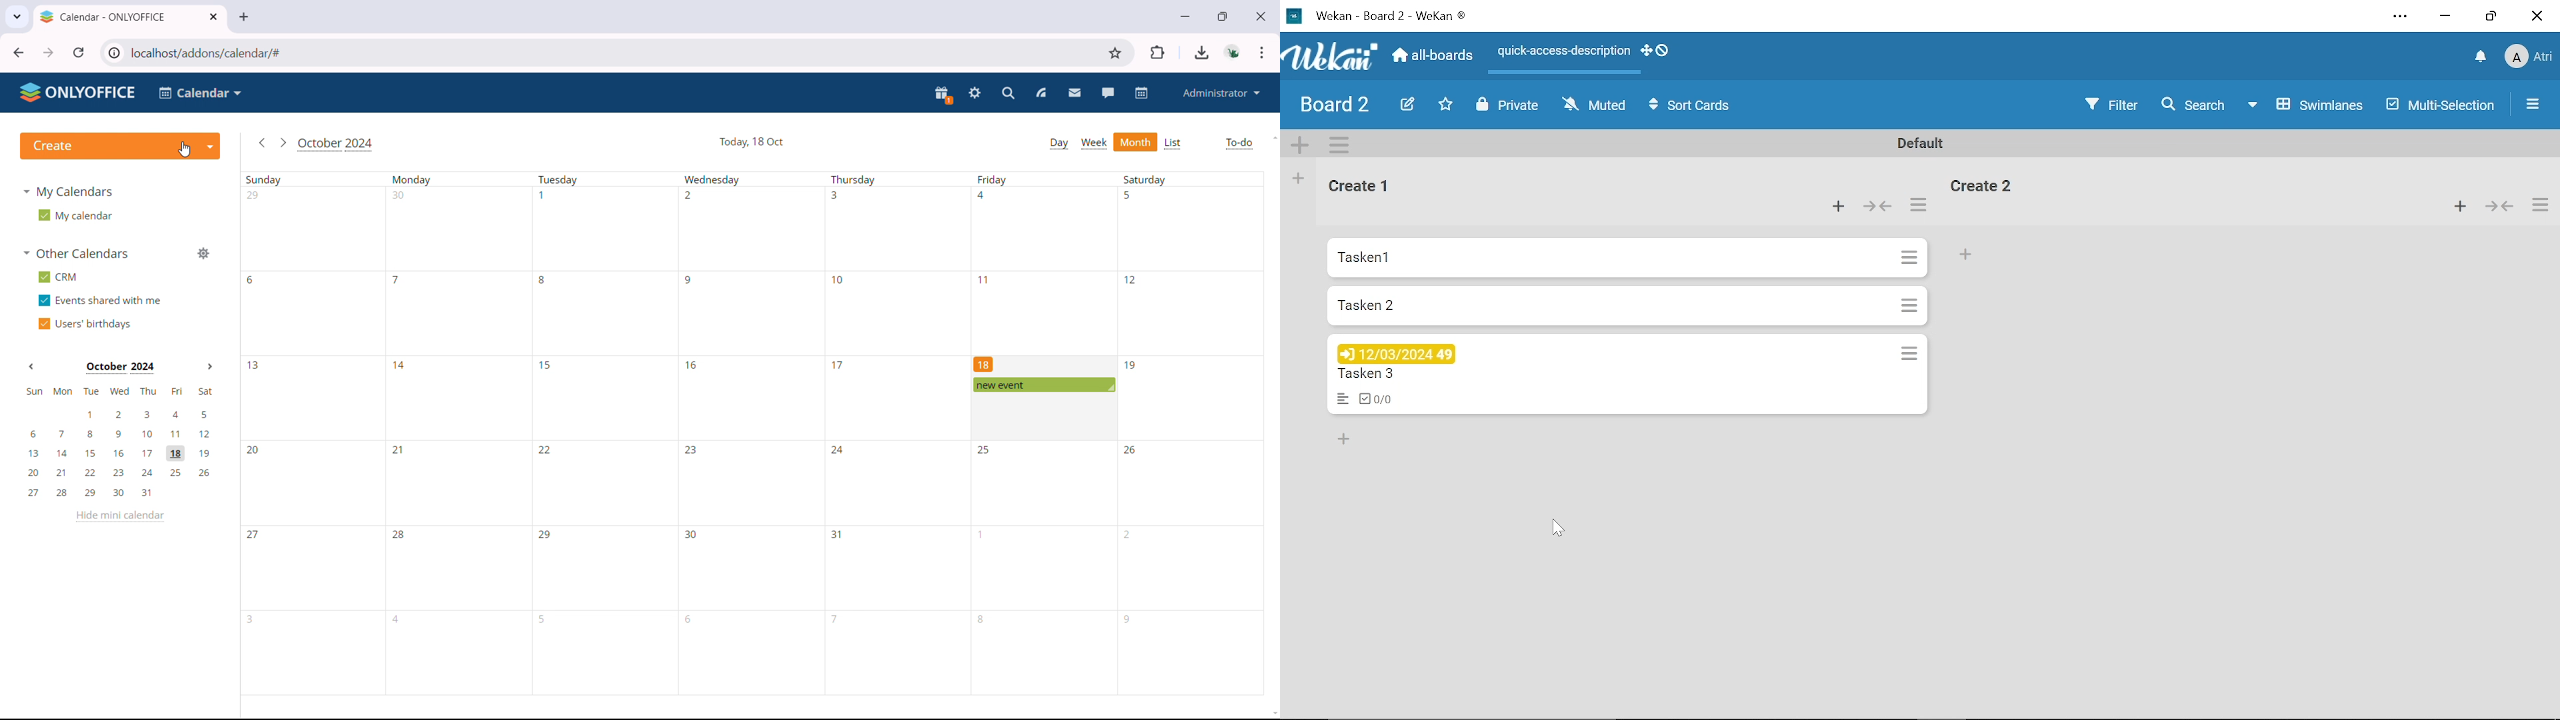  Describe the element at coordinates (853, 180) in the screenshot. I see `Thursday` at that location.